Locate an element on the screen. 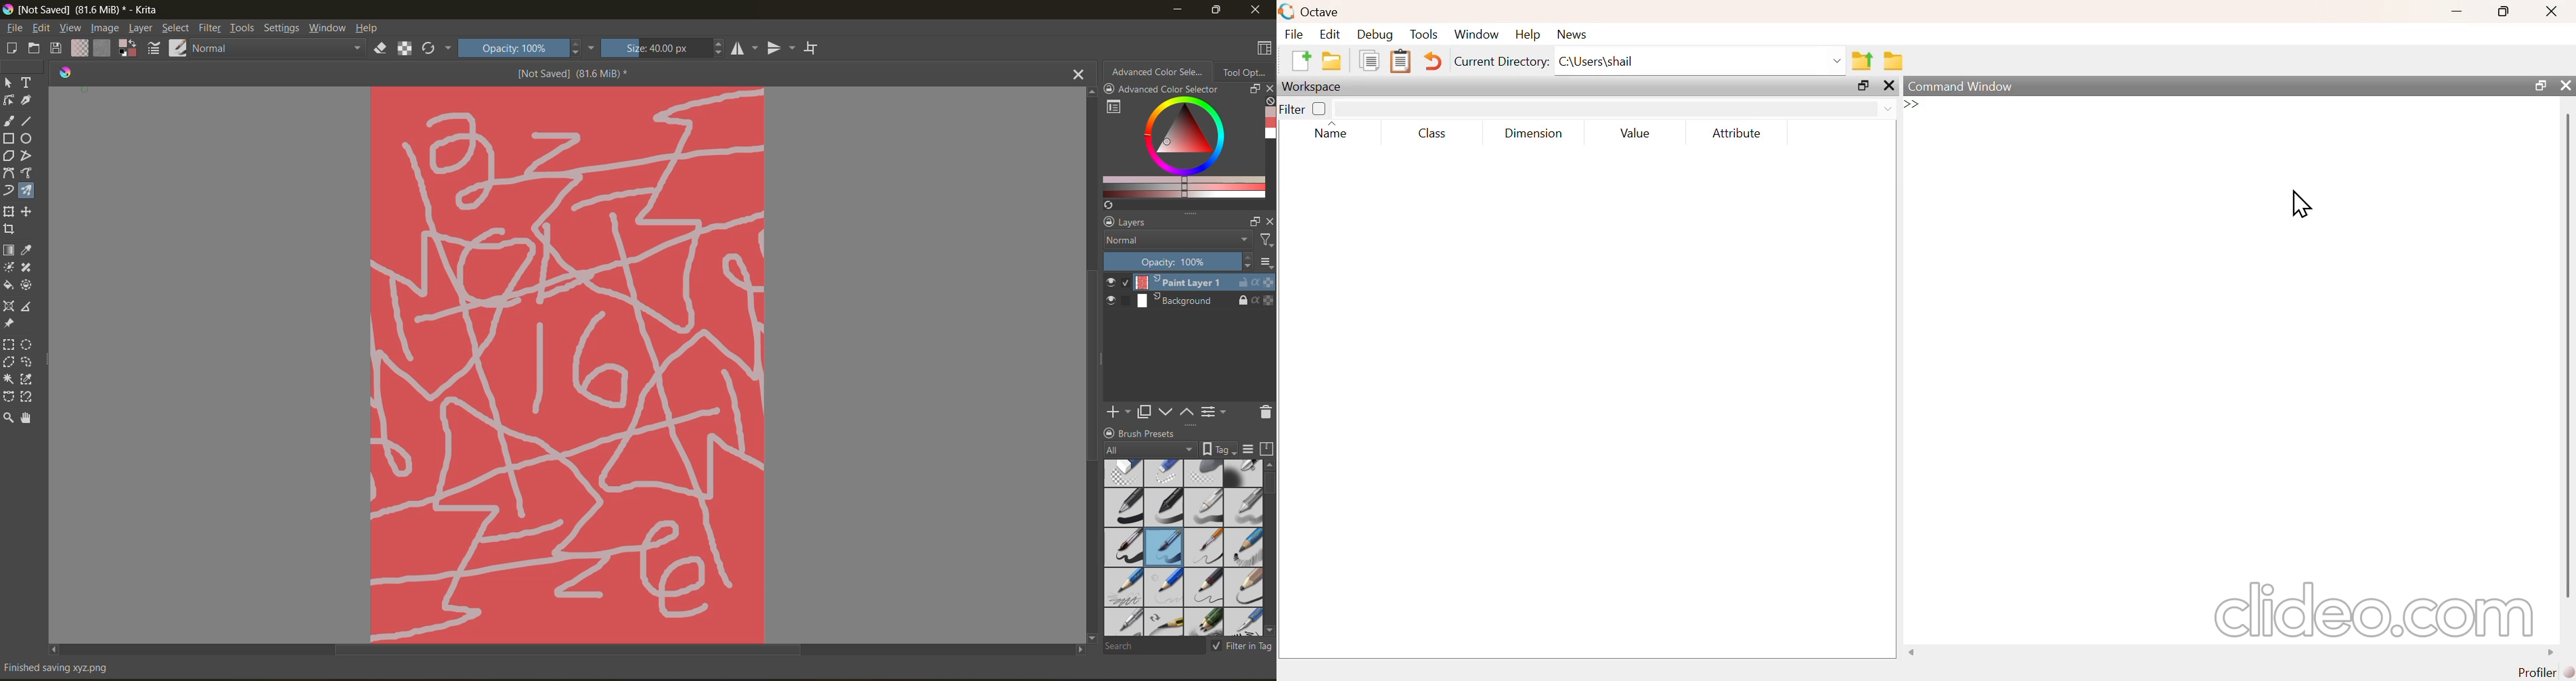 This screenshot has height=700, width=2576. tool is located at coordinates (27, 191).